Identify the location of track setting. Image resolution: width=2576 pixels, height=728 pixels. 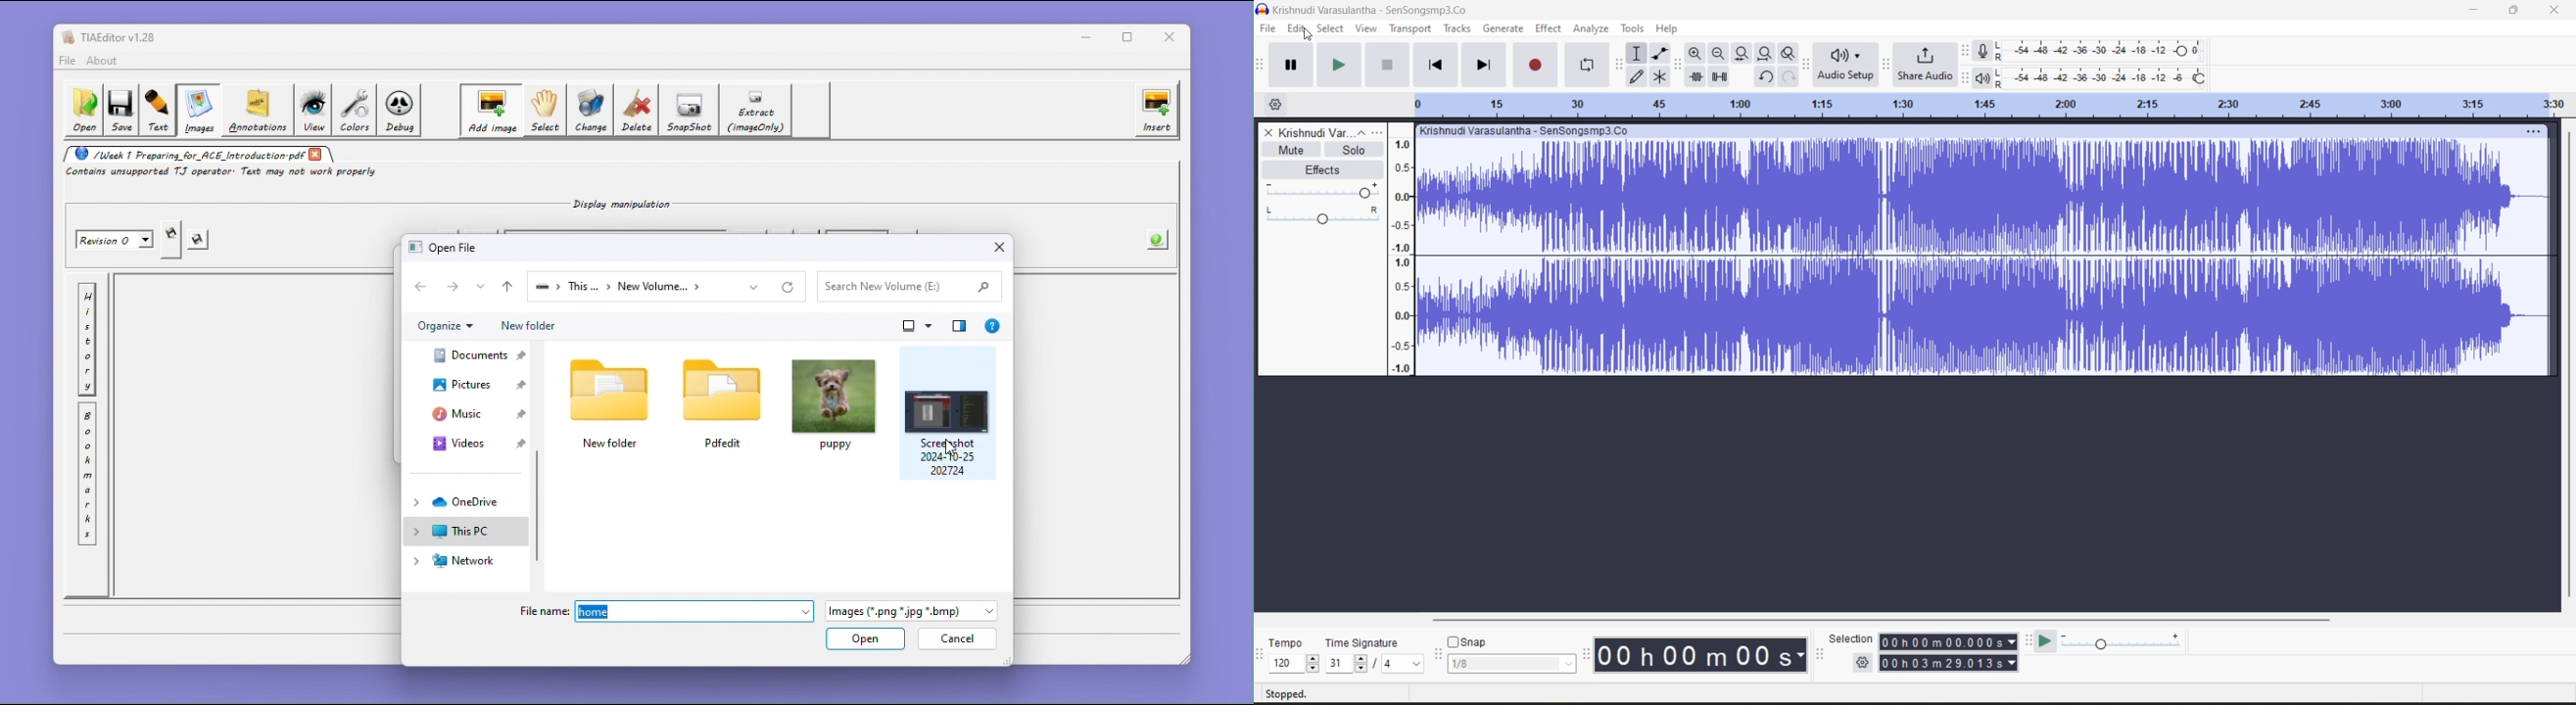
(2533, 131).